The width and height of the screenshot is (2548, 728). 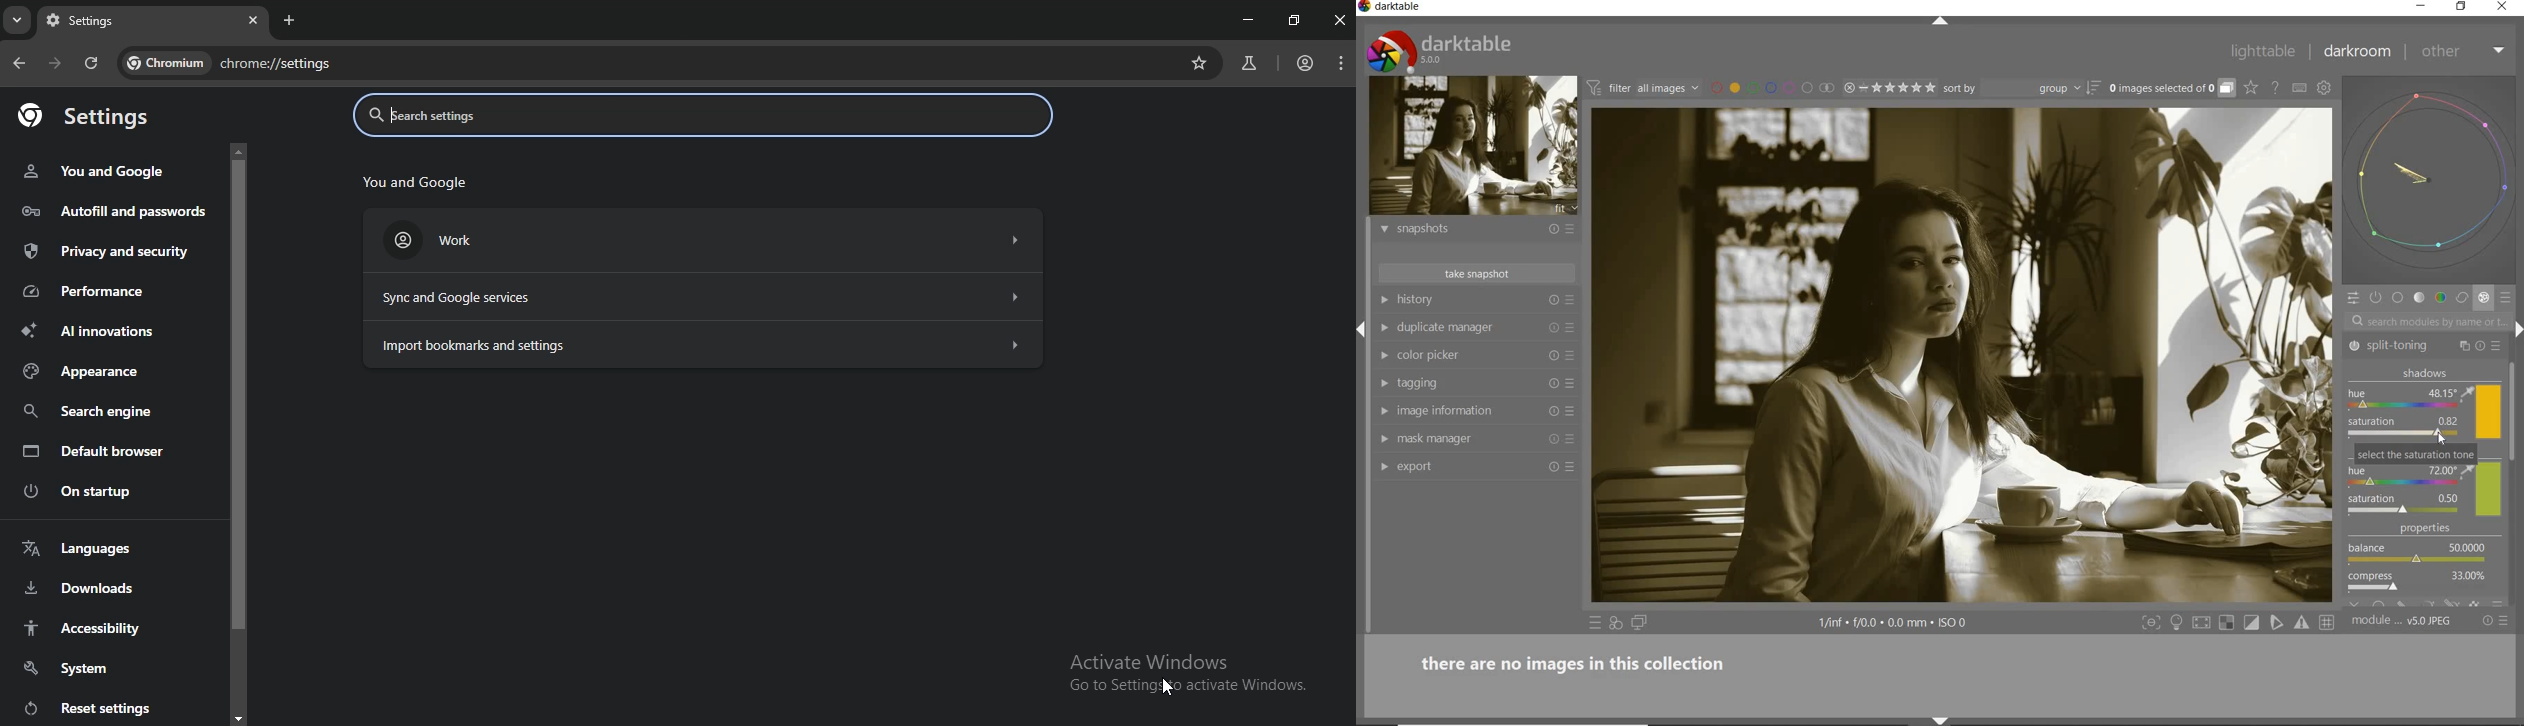 I want to click on Privacy and security, so click(x=104, y=252).